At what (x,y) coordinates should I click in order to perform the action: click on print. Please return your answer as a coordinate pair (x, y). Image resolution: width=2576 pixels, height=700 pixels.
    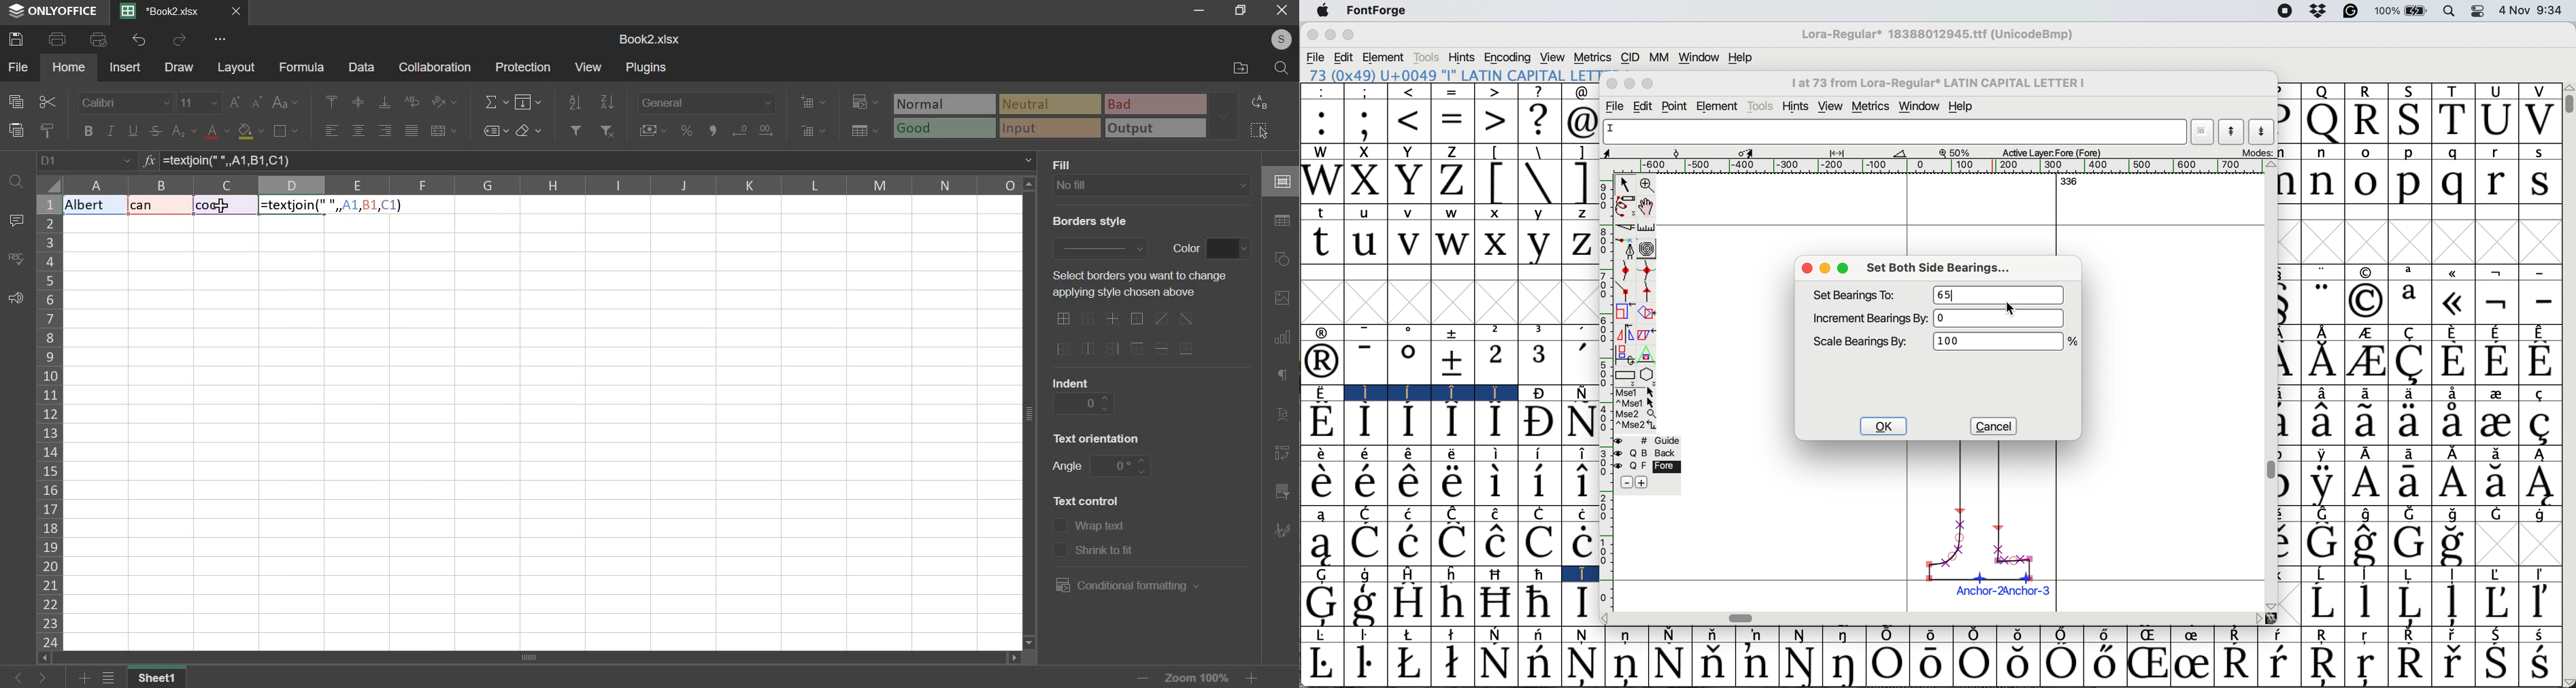
    Looking at the image, I should click on (58, 39).